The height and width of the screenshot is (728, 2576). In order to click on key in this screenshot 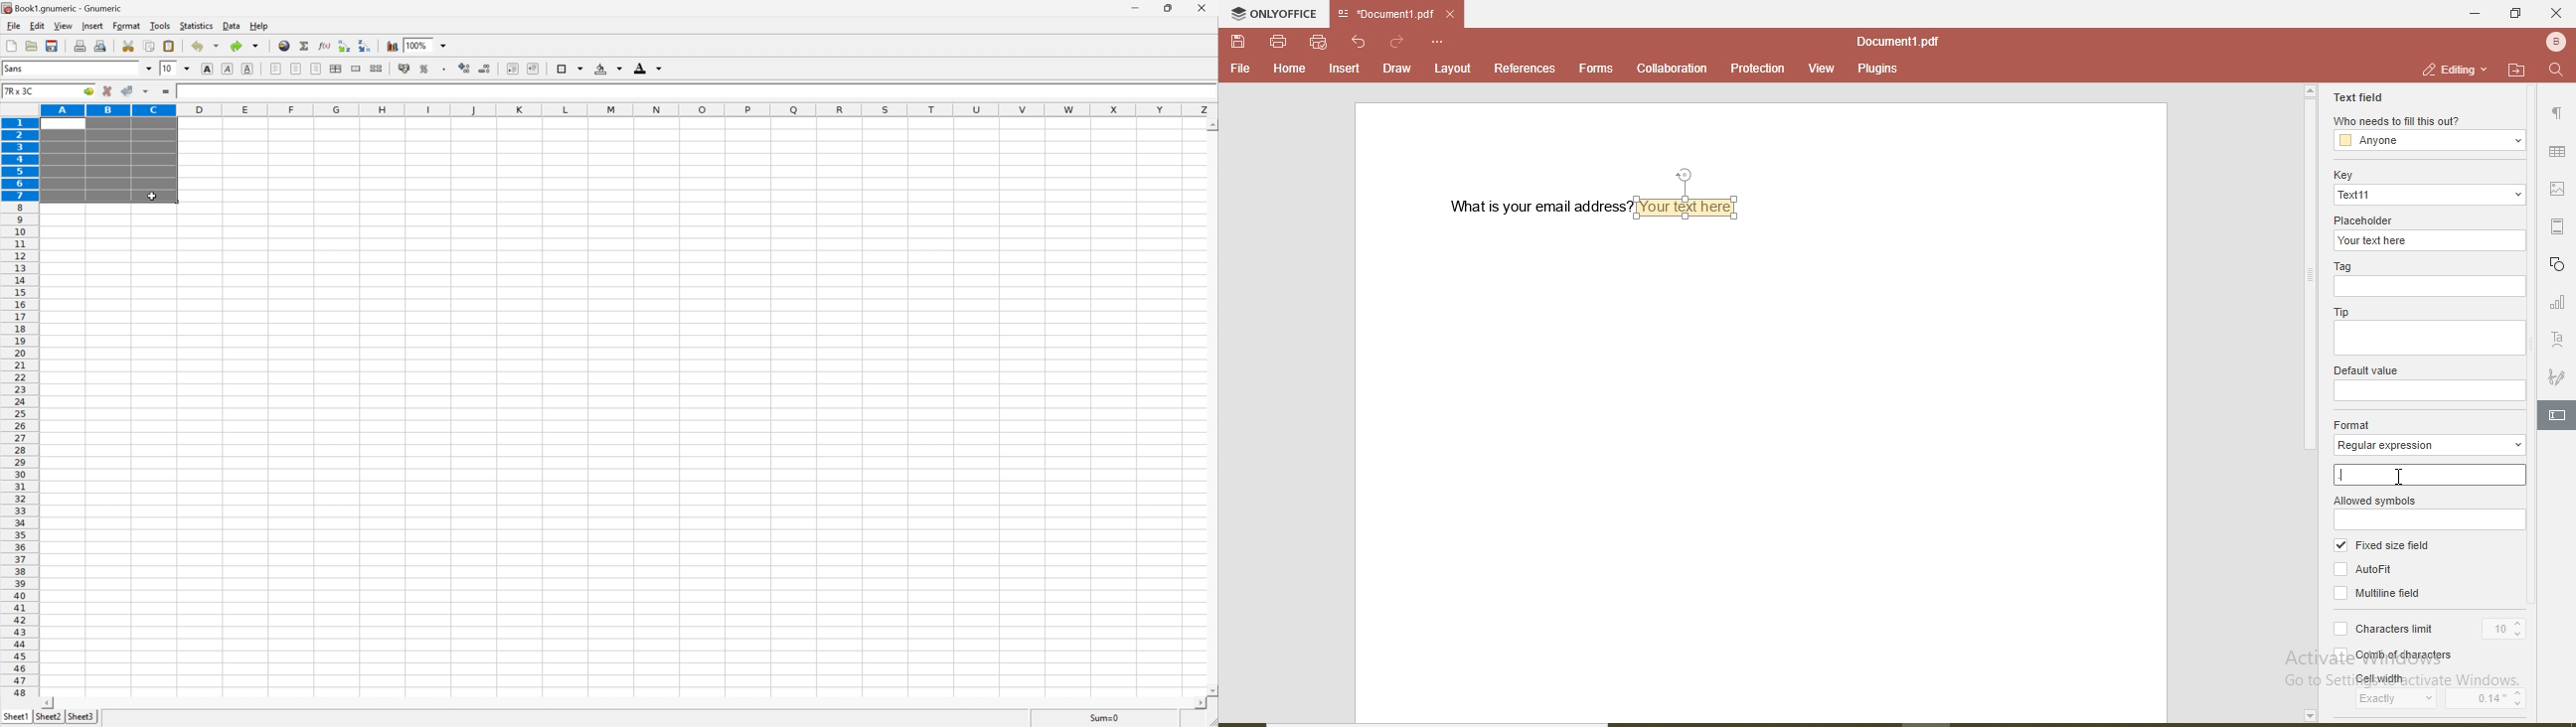, I will do `click(2340, 175)`.